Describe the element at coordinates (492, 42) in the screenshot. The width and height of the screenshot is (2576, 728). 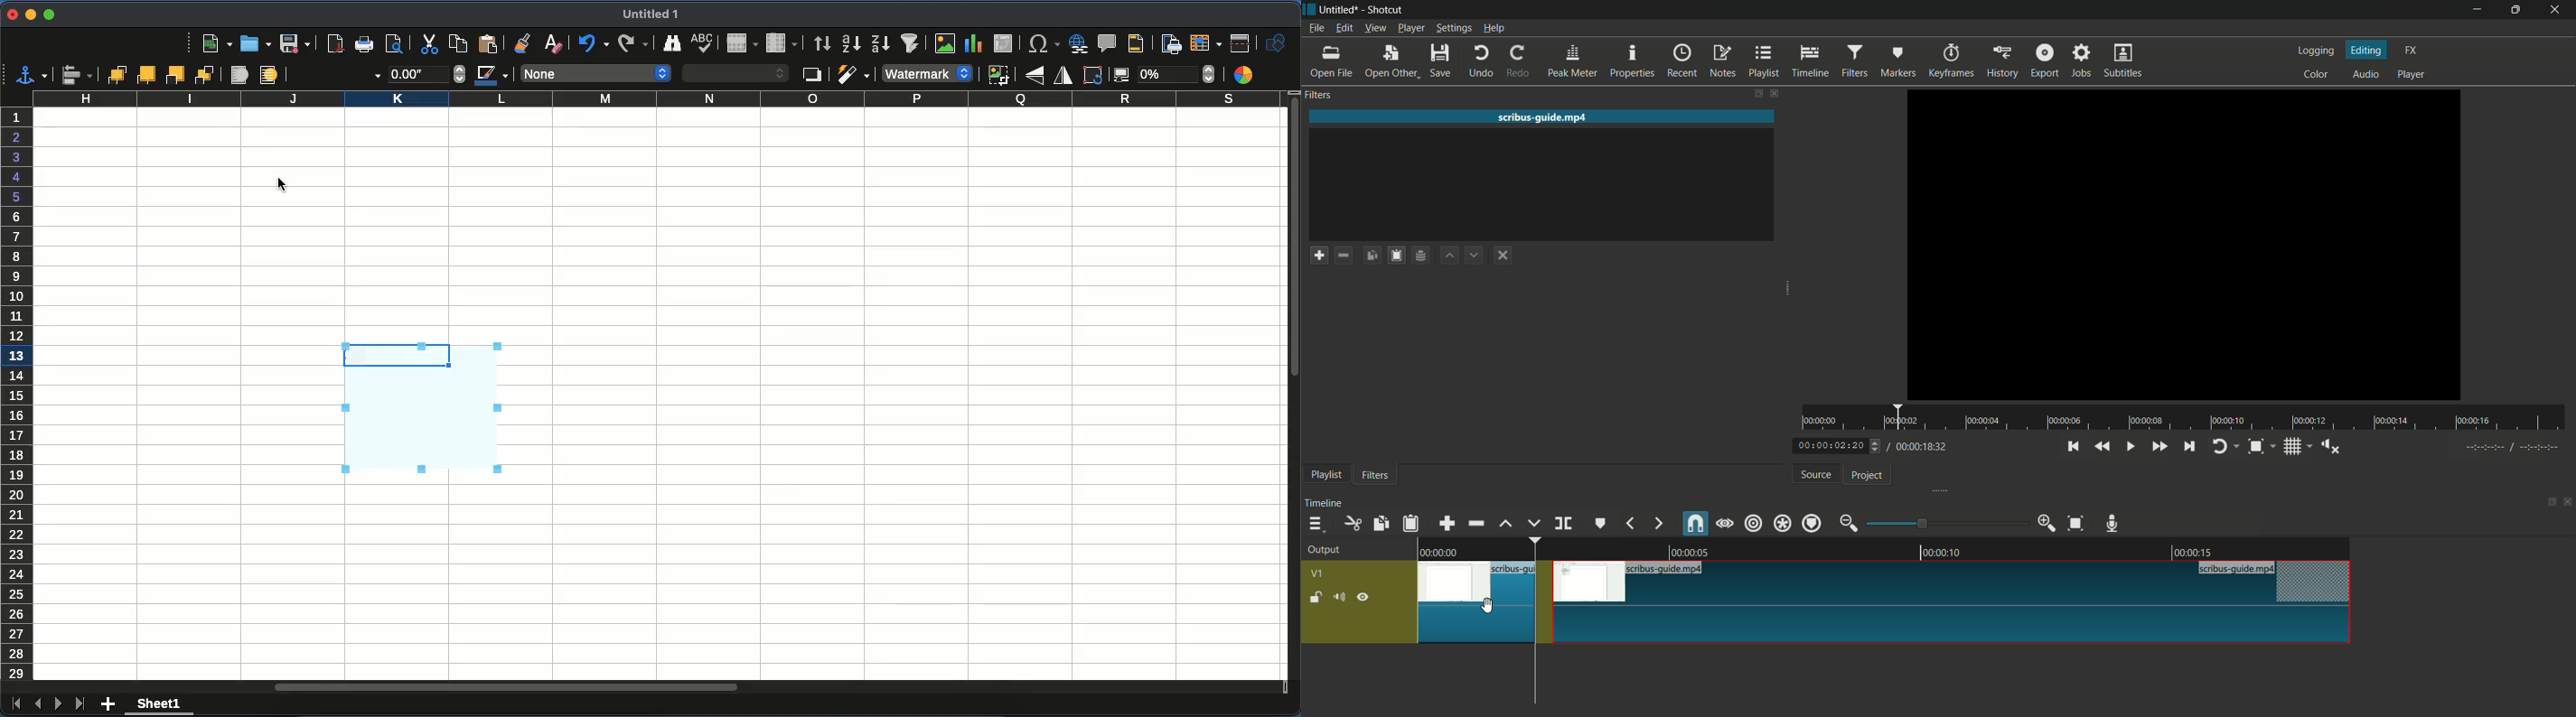
I see `paste` at that location.